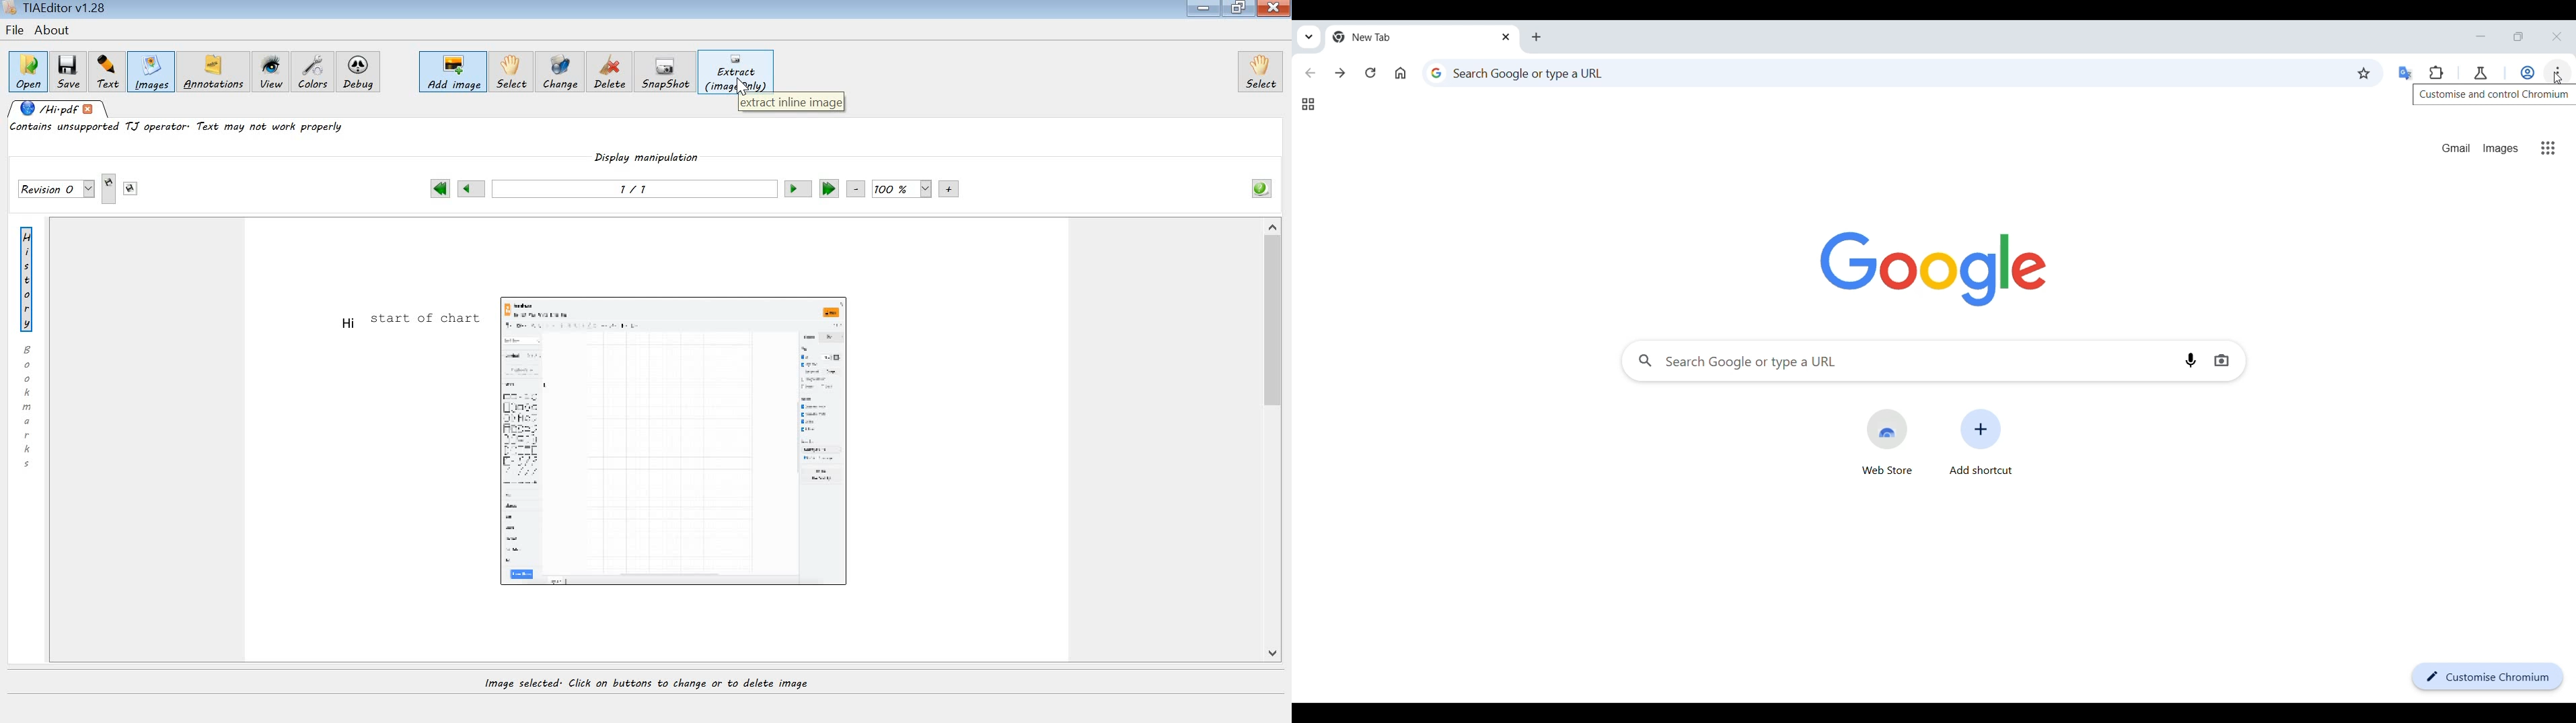 The width and height of the screenshot is (2576, 728). What do you see at coordinates (1537, 37) in the screenshot?
I see `Add new tab` at bounding box center [1537, 37].